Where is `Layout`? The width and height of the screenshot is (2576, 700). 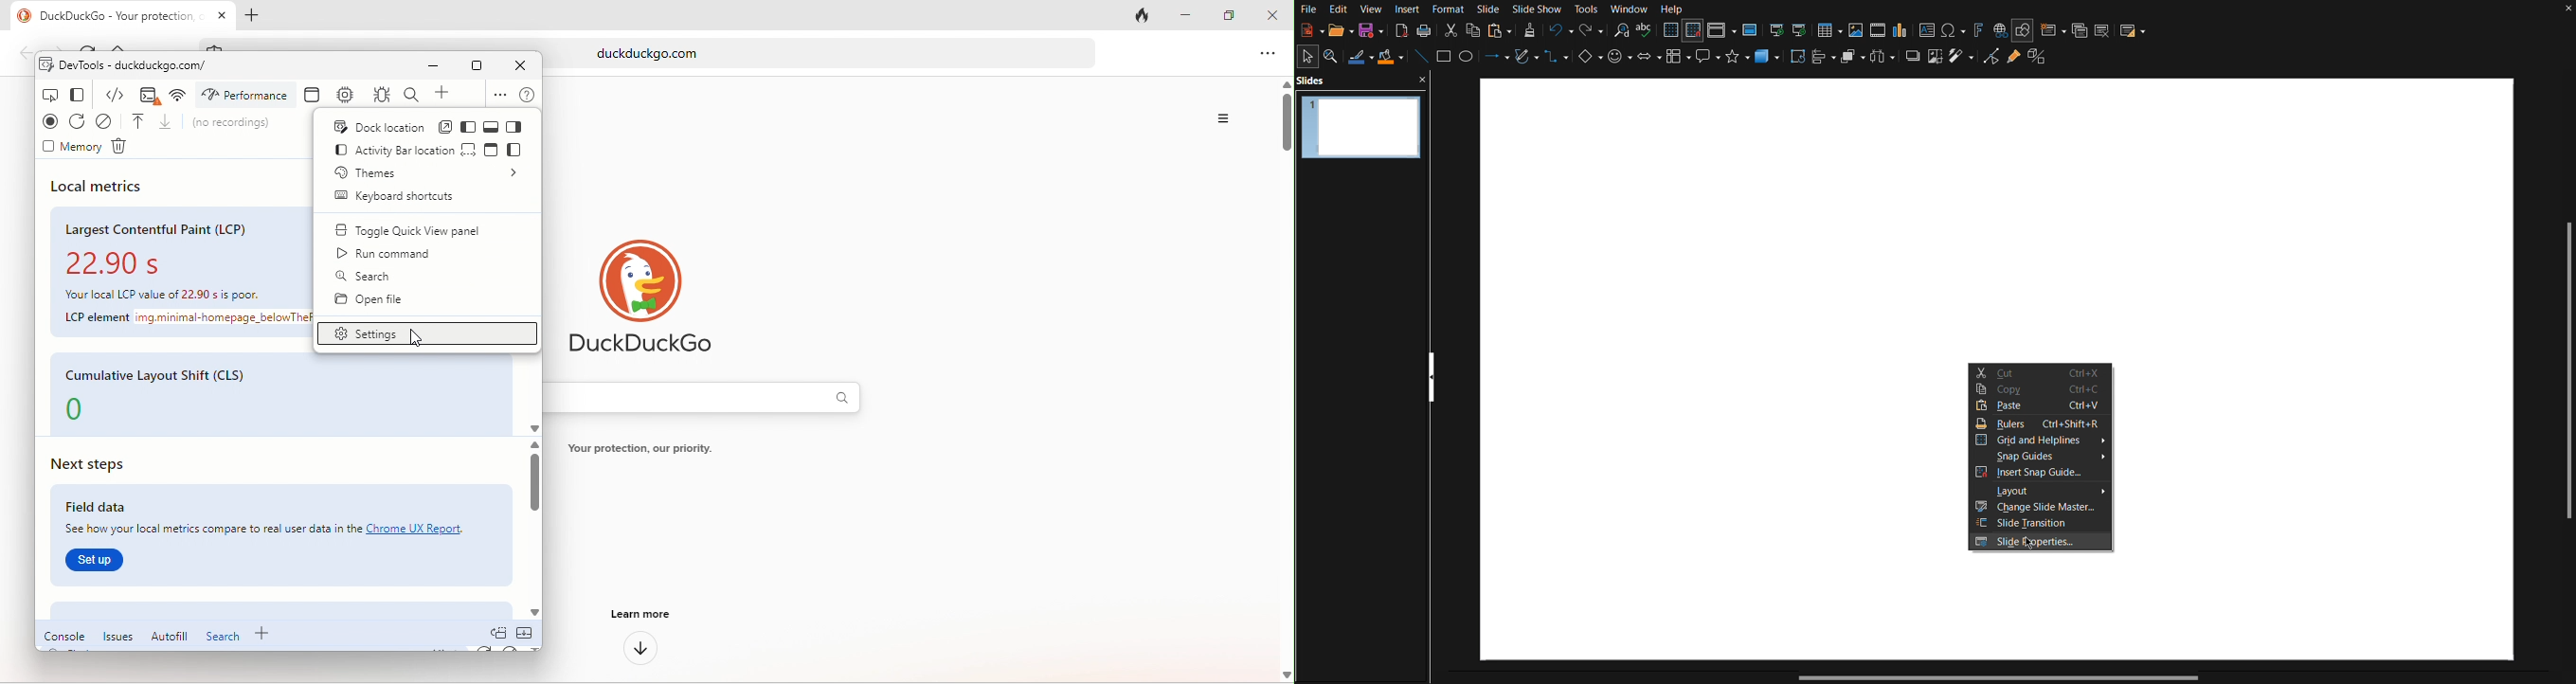 Layout is located at coordinates (2041, 492).